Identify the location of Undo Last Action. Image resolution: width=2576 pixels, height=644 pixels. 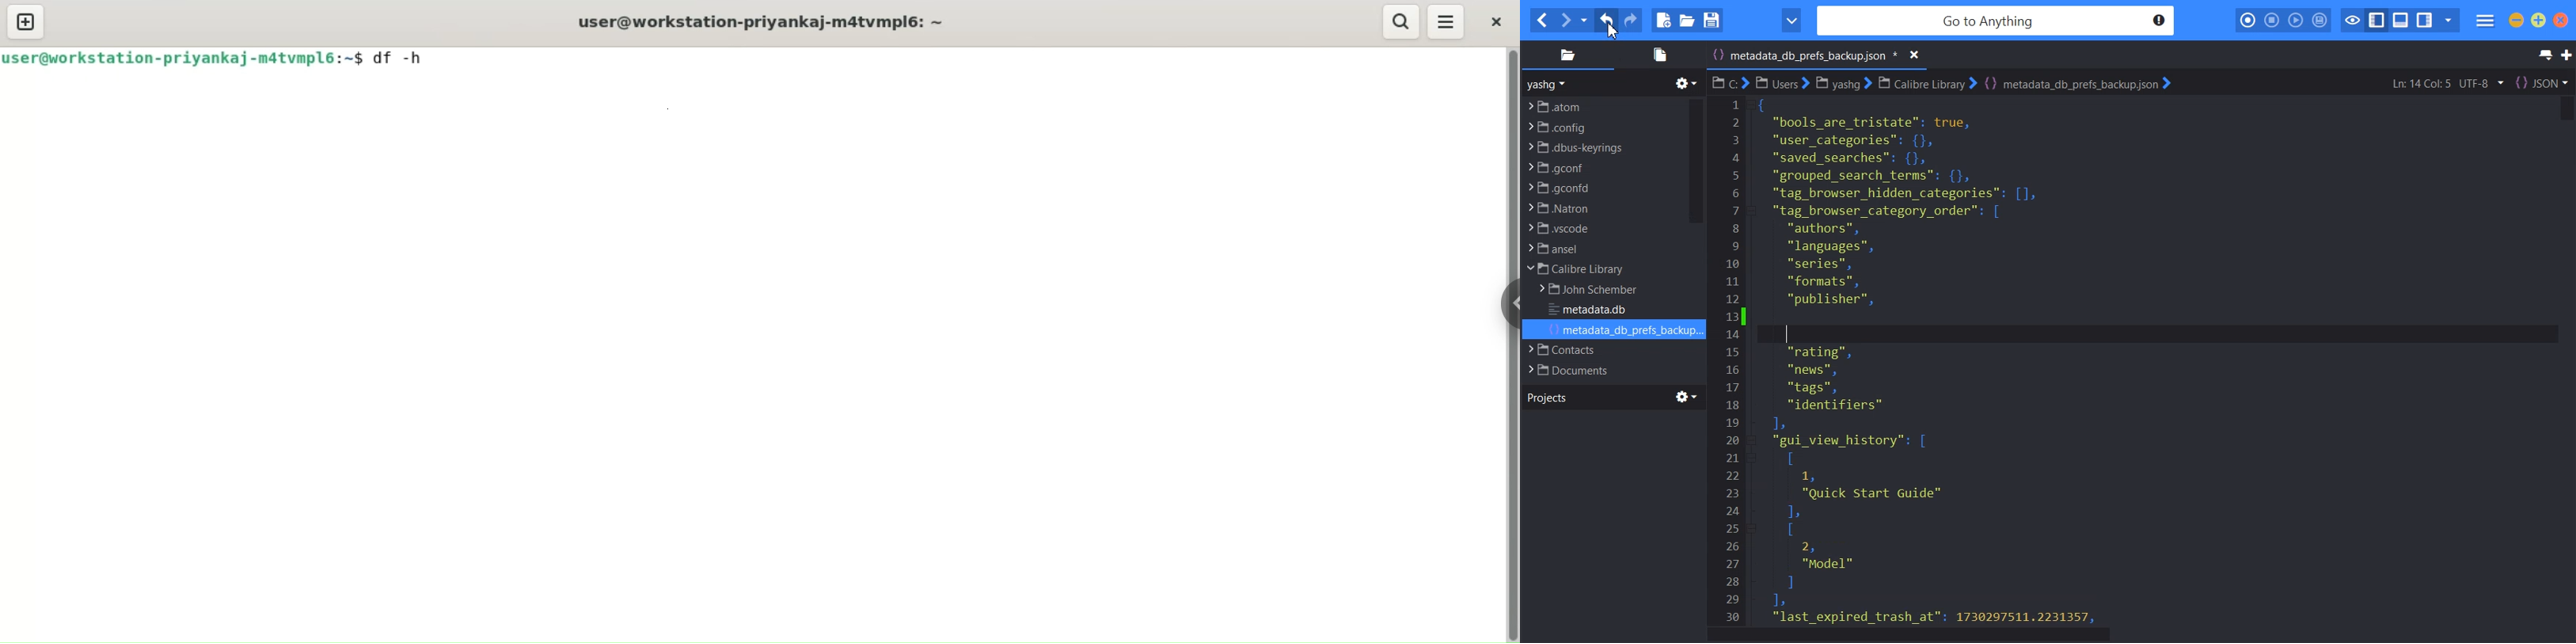
(1607, 21).